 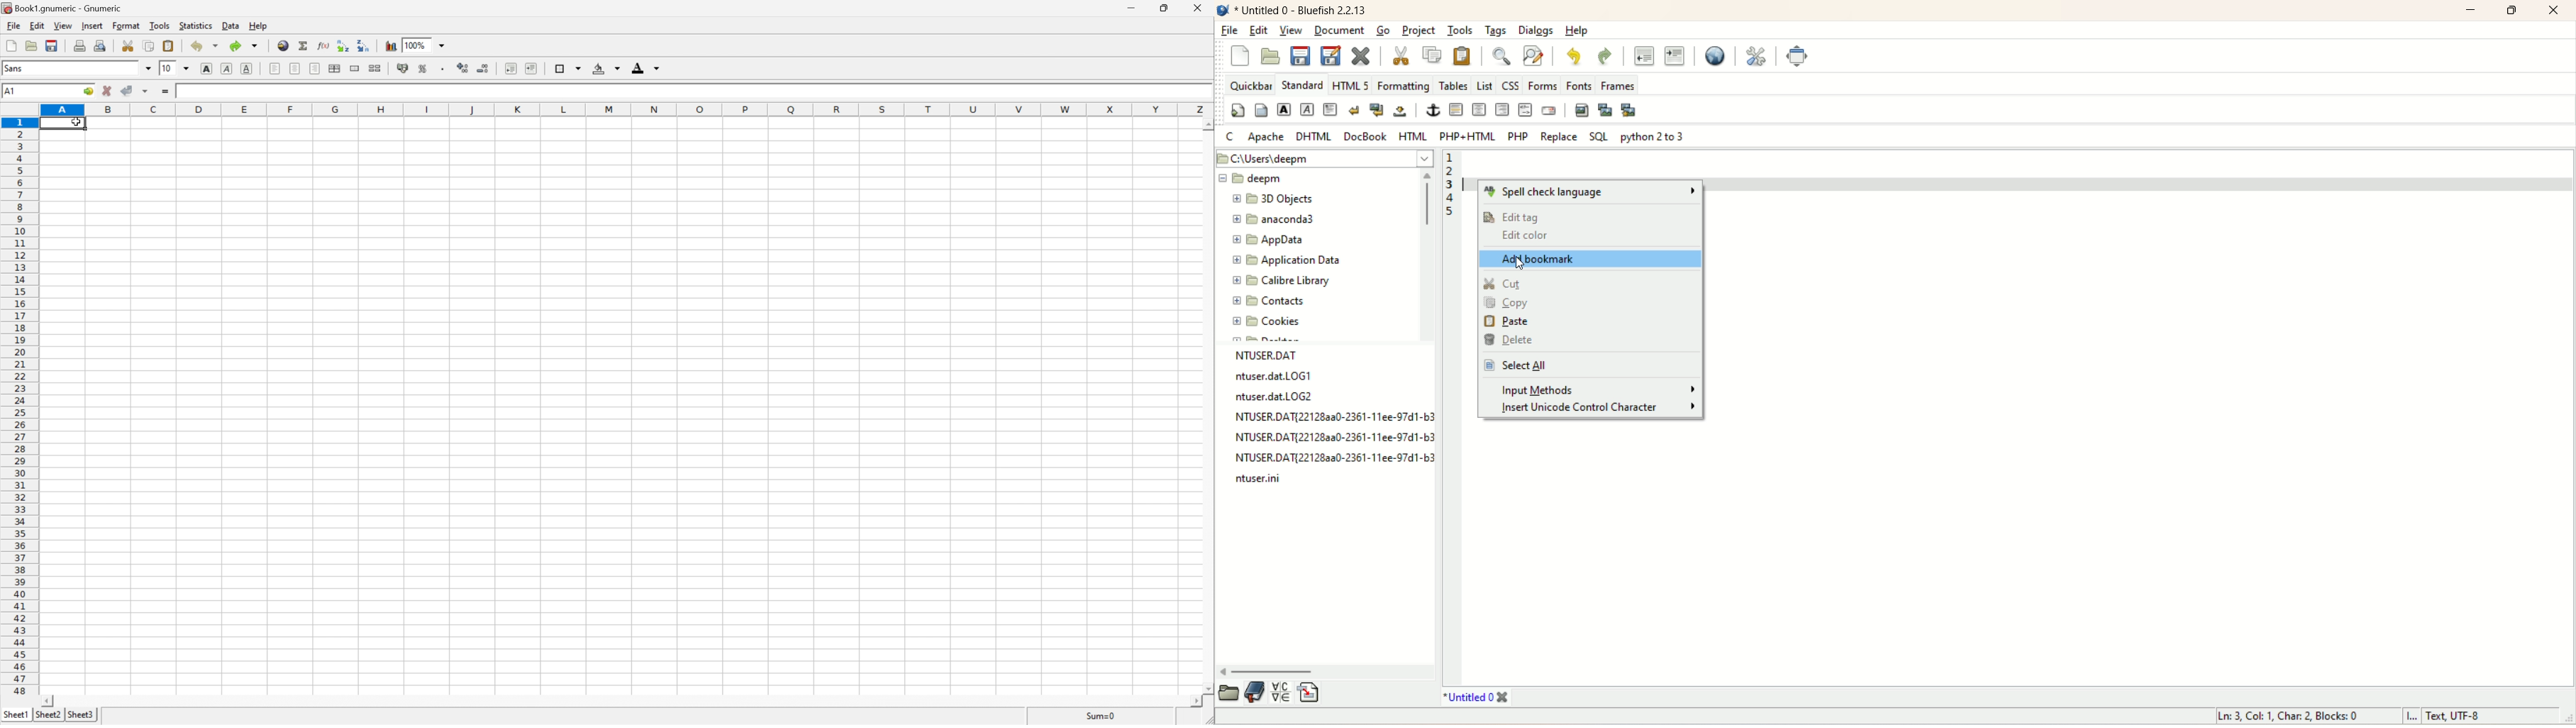 What do you see at coordinates (92, 26) in the screenshot?
I see `insert` at bounding box center [92, 26].